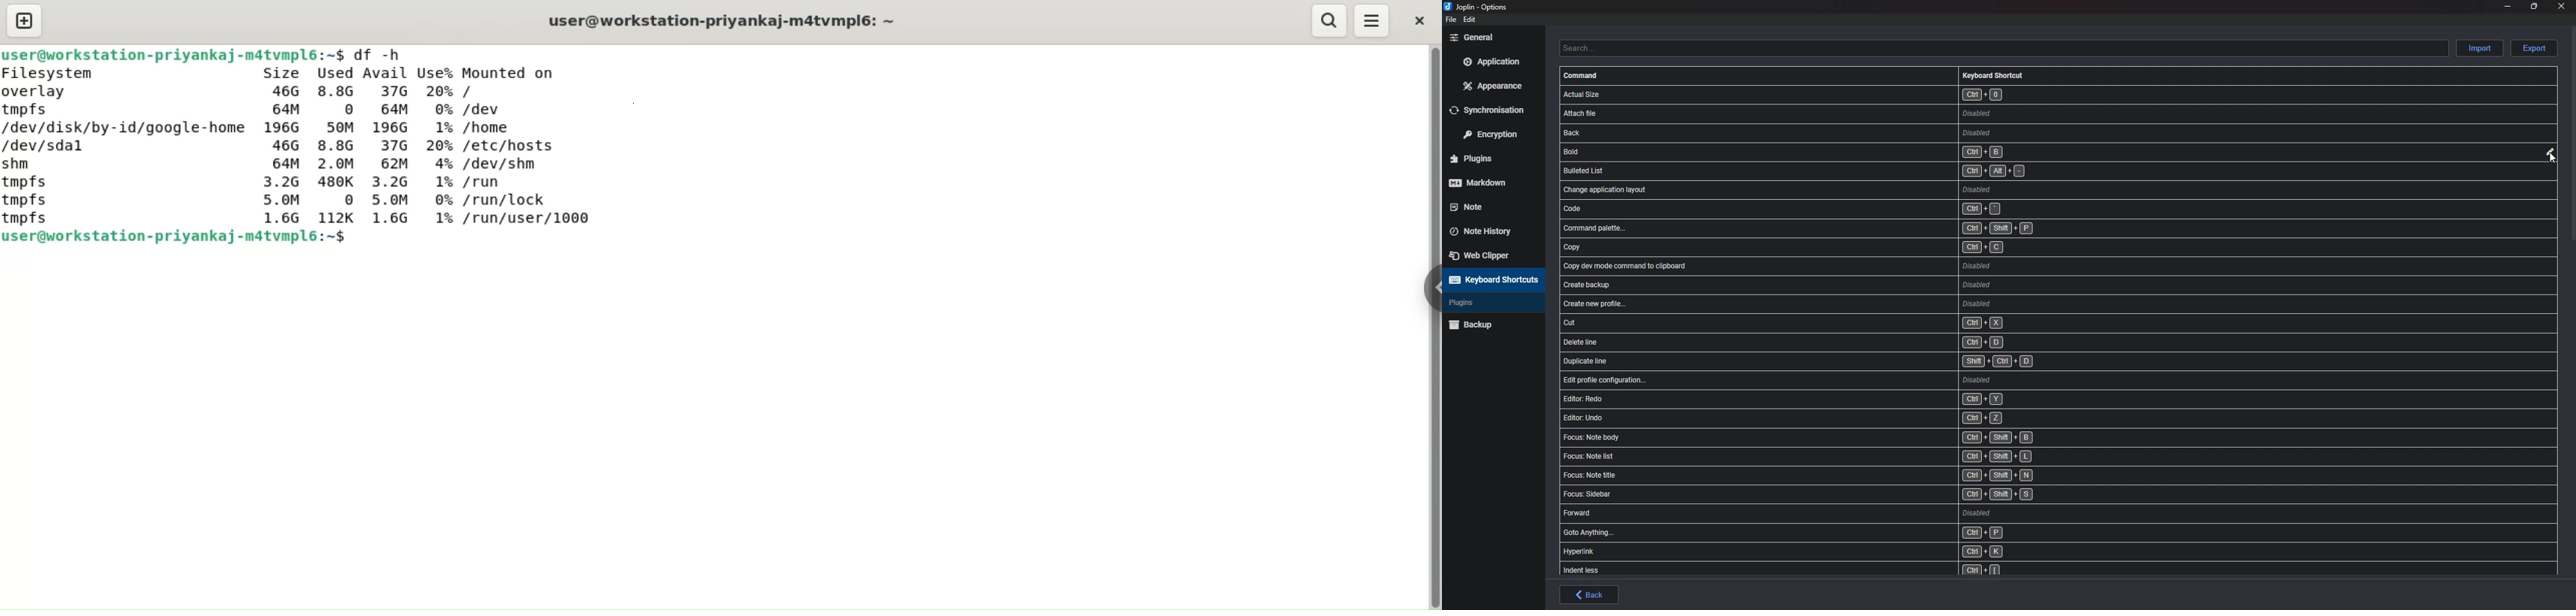 Image resolution: width=2576 pixels, height=616 pixels. I want to click on close, so click(2560, 6).